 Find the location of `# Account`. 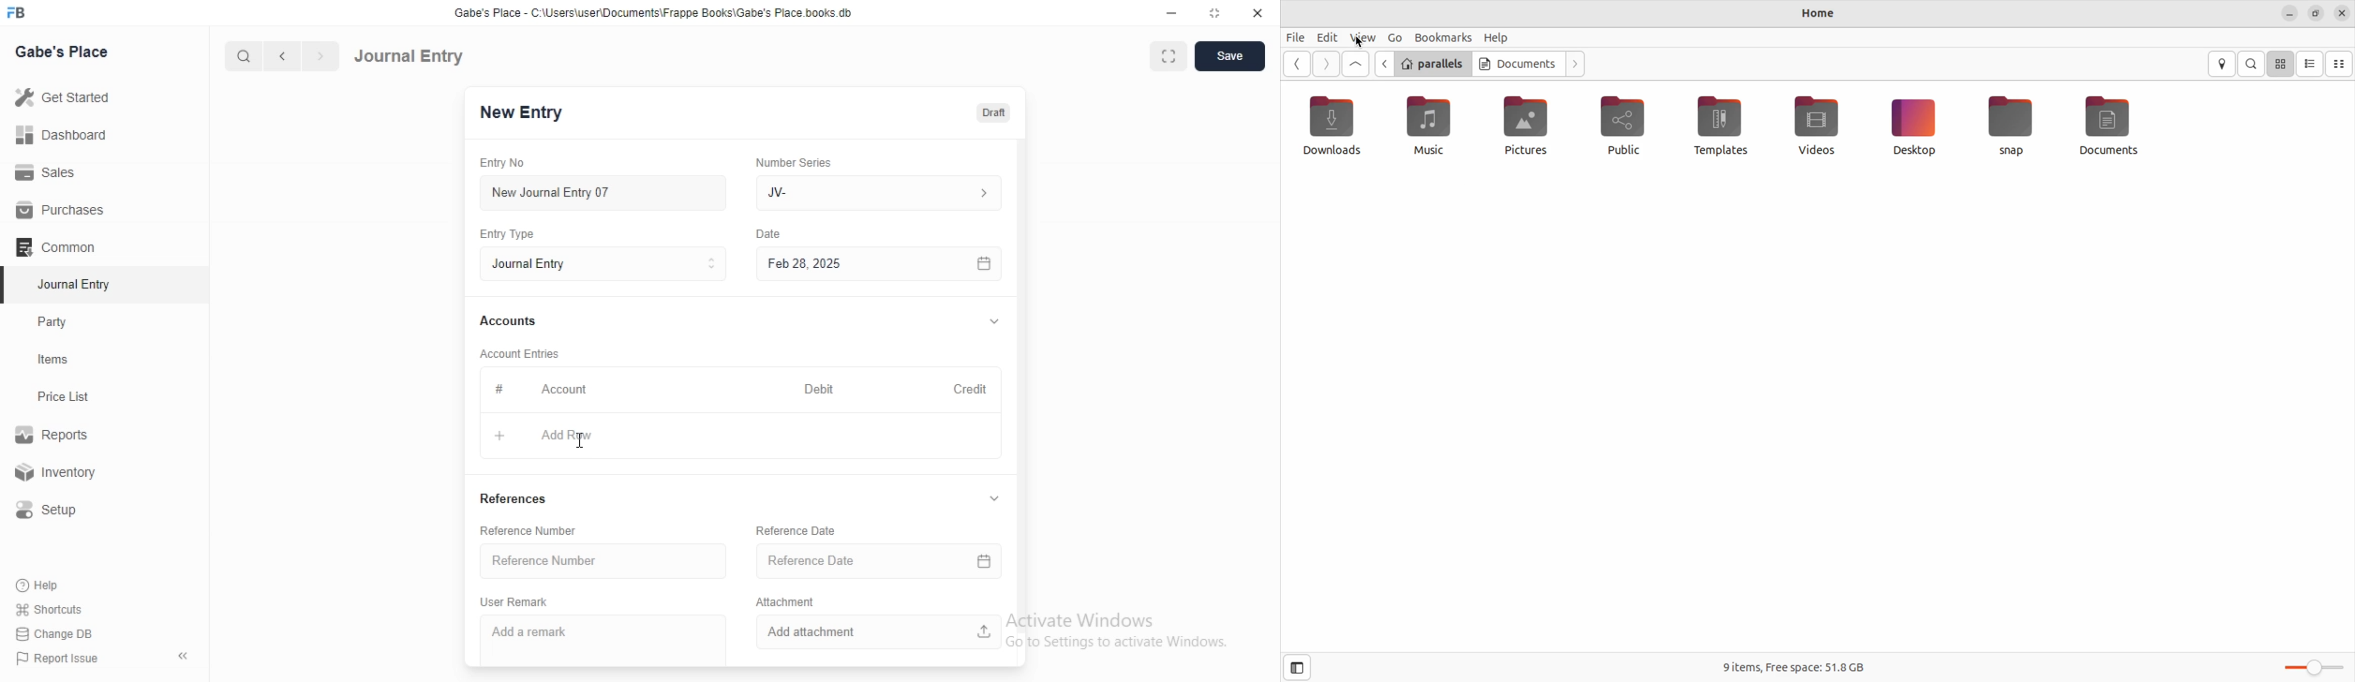

# Account is located at coordinates (537, 389).